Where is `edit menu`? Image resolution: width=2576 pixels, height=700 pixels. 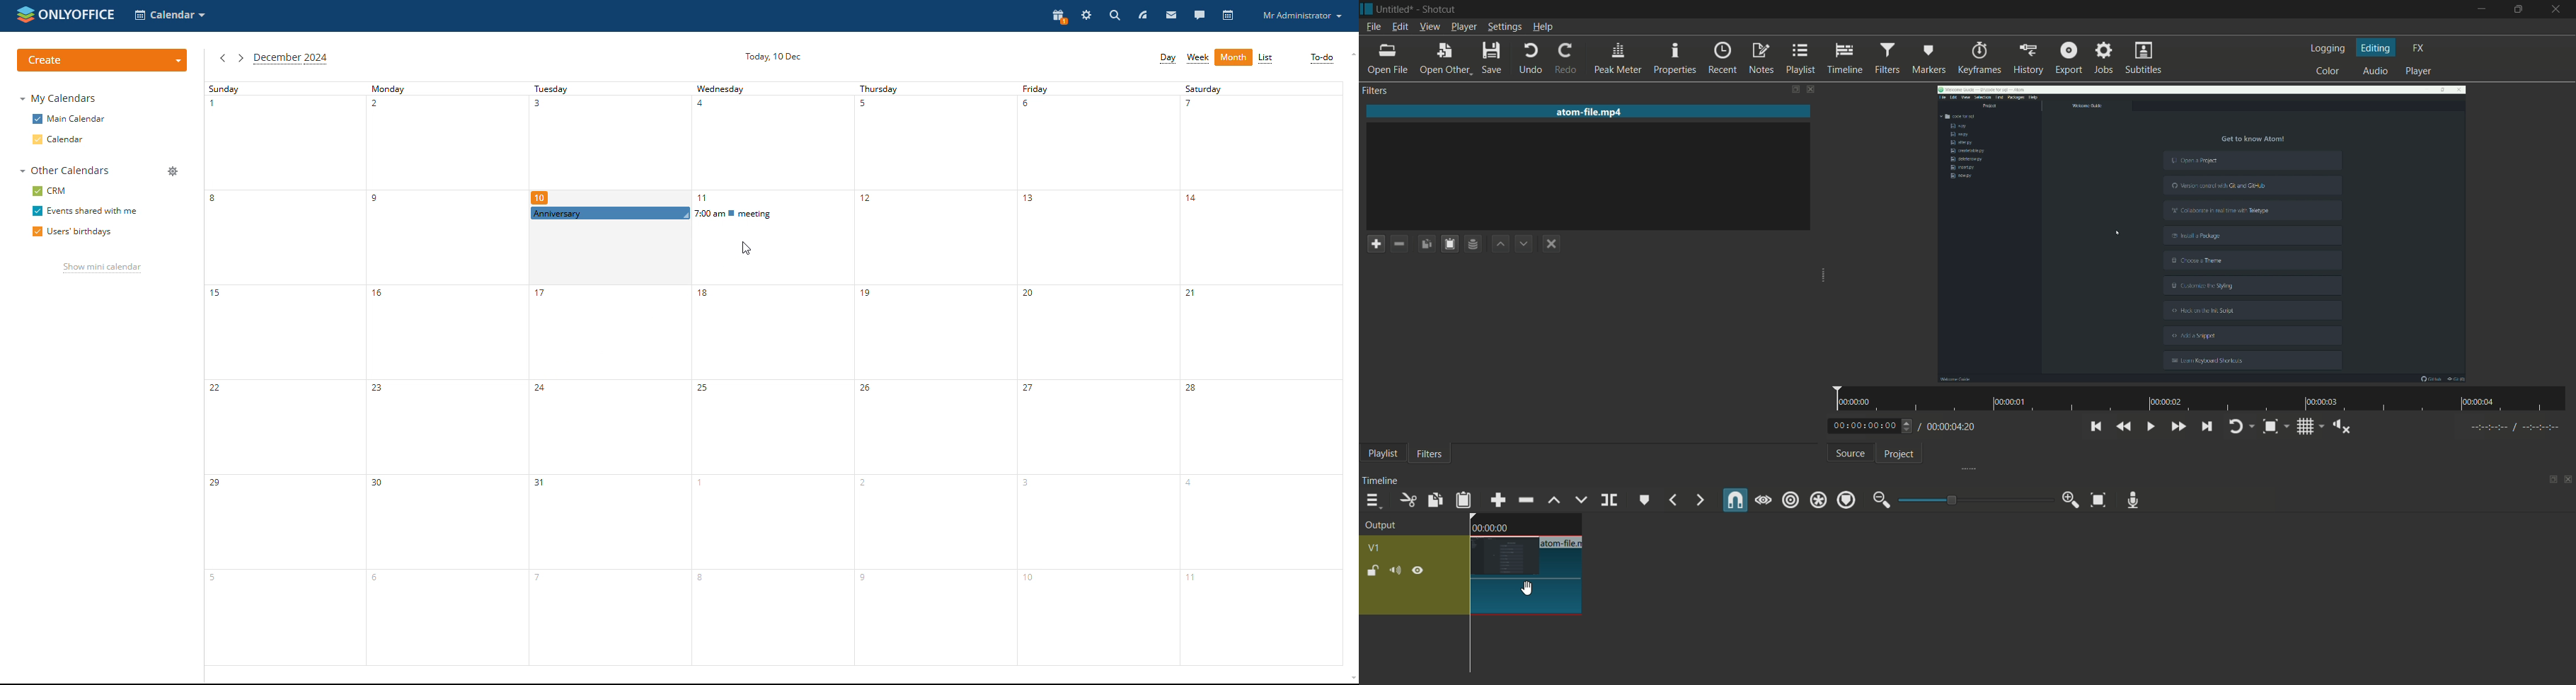
edit menu is located at coordinates (1399, 26).